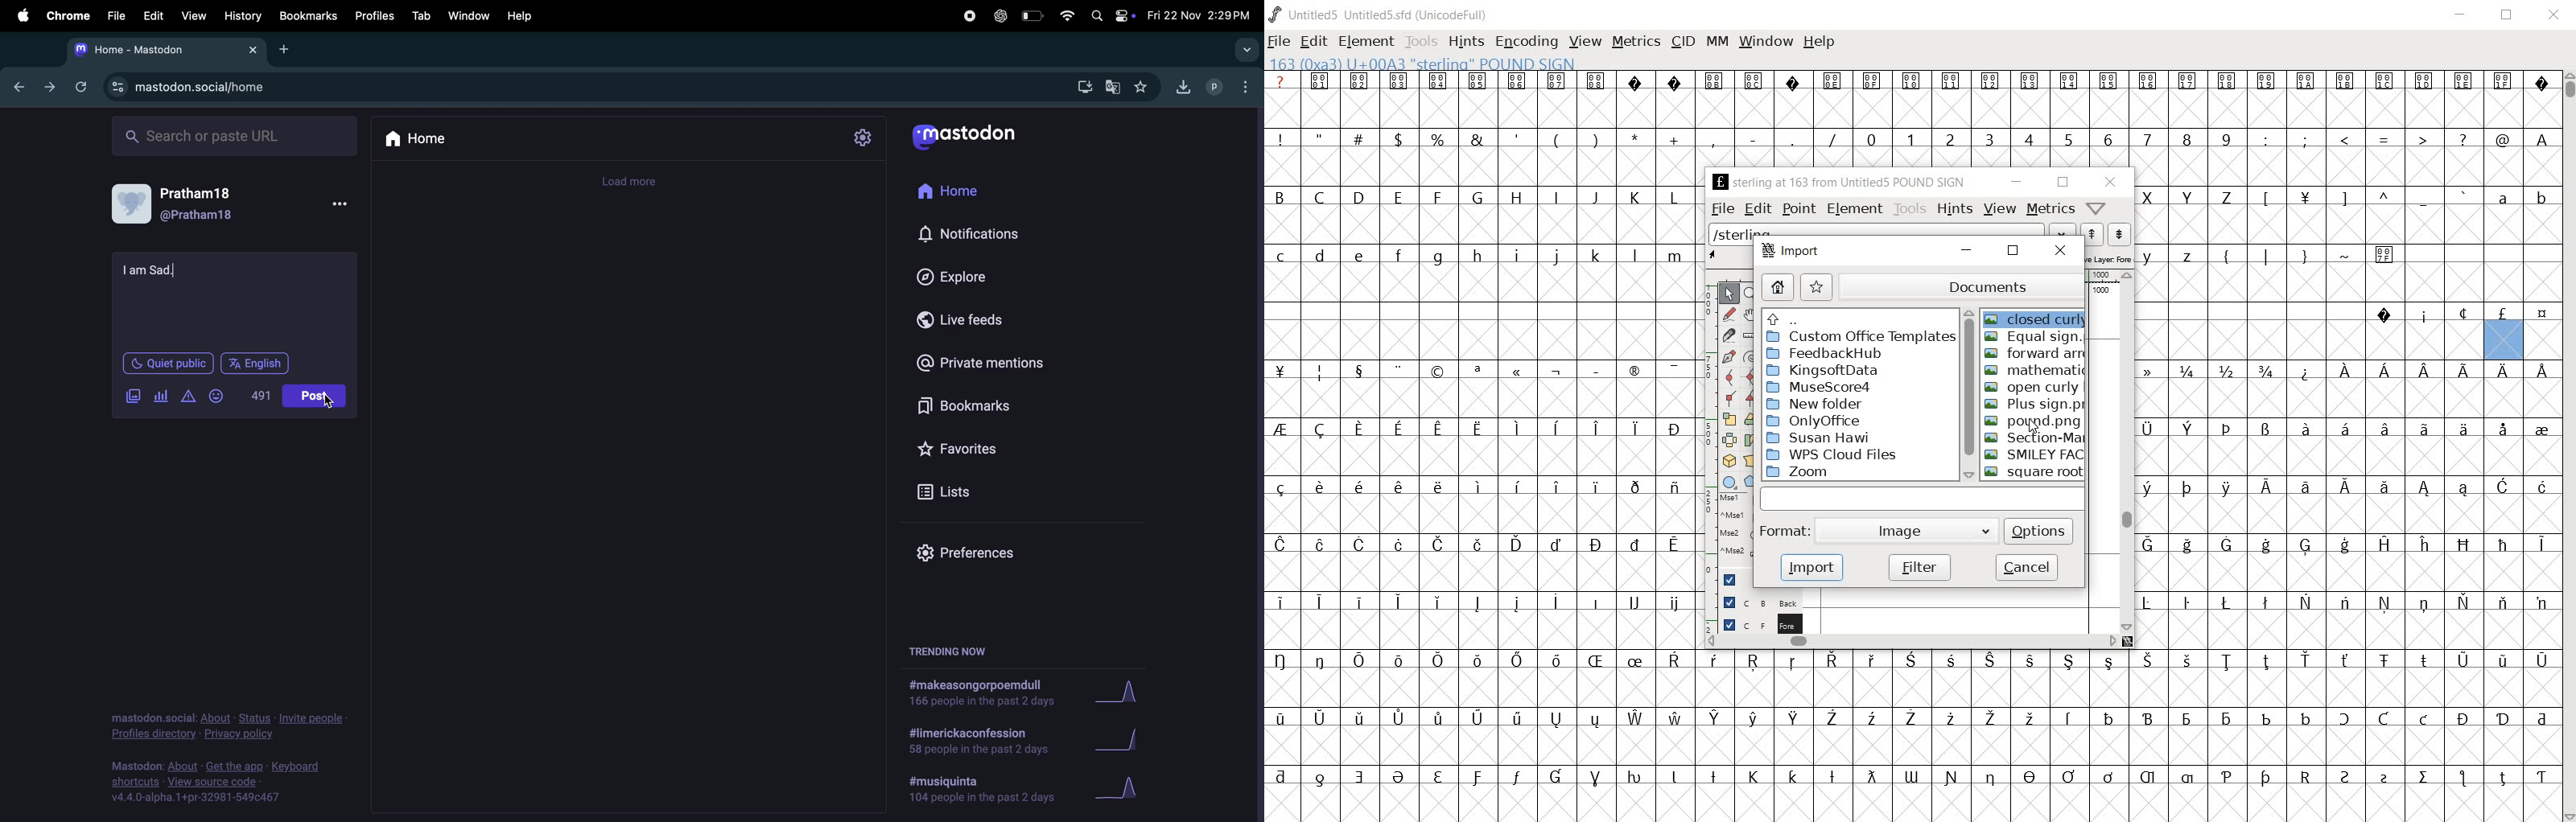 The width and height of the screenshot is (2576, 840). I want to click on ., so click(1791, 138).